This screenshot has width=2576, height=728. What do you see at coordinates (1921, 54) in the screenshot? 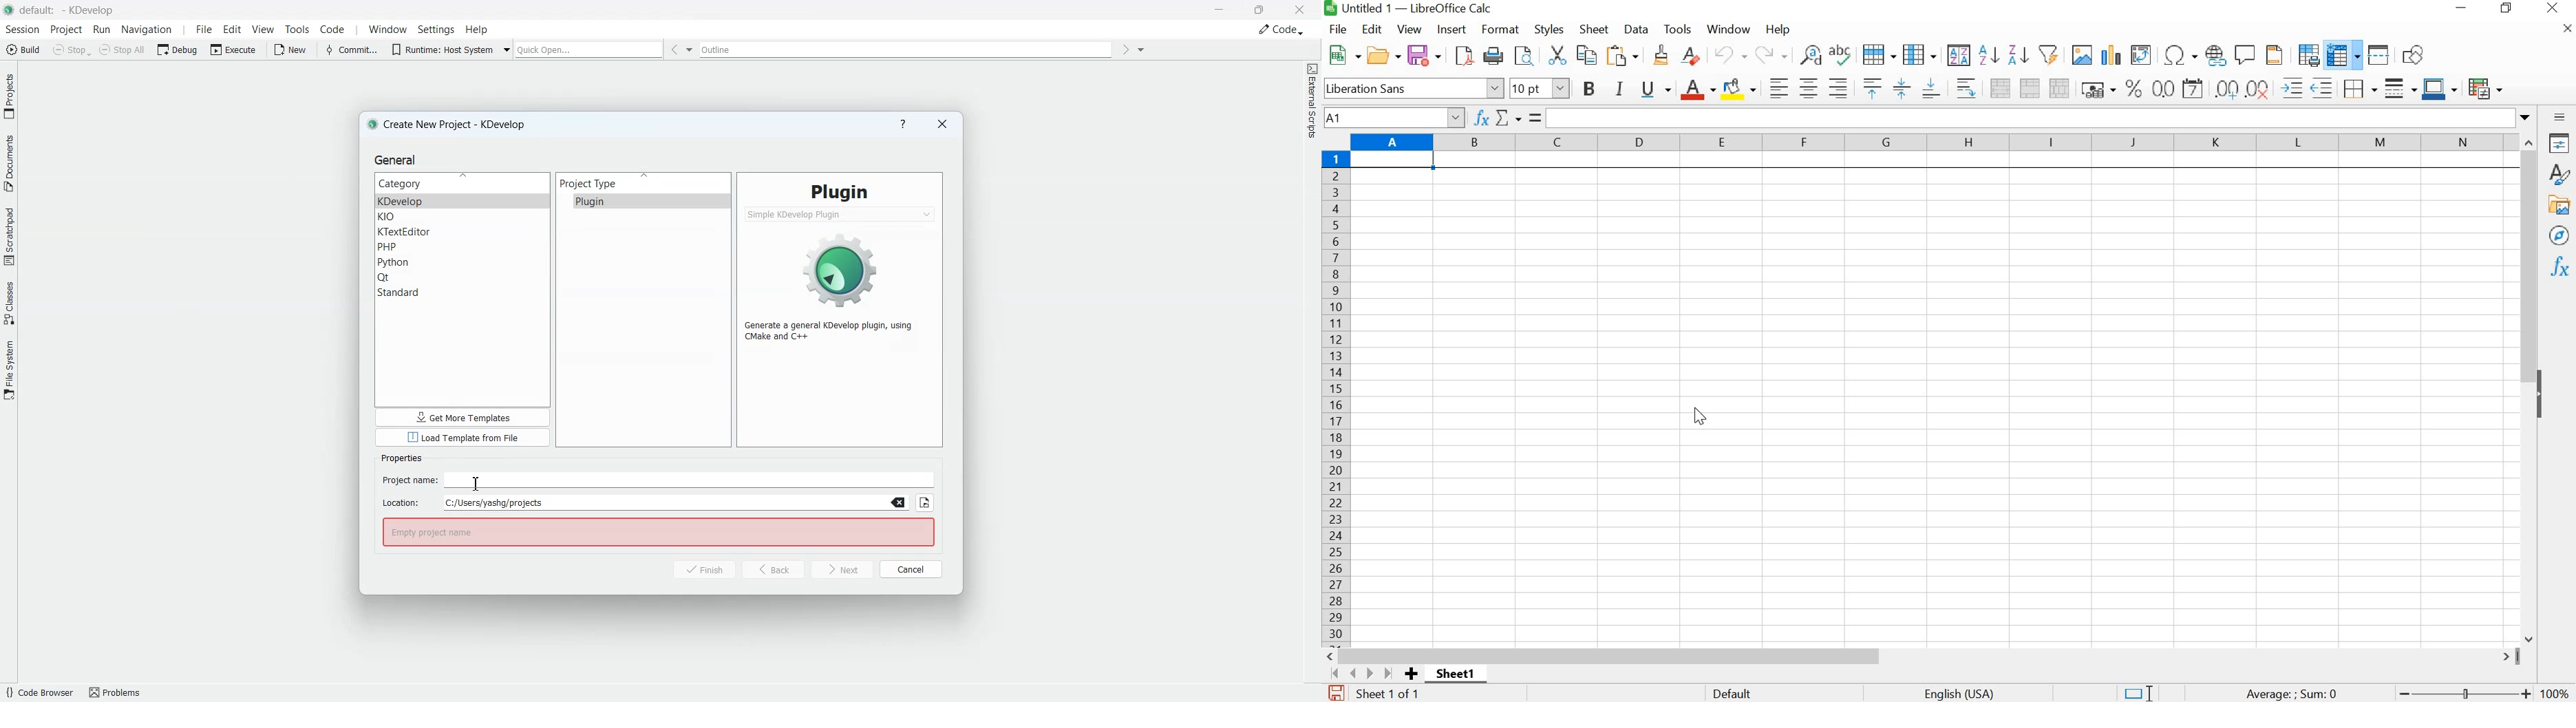
I see `COLUMN` at bounding box center [1921, 54].